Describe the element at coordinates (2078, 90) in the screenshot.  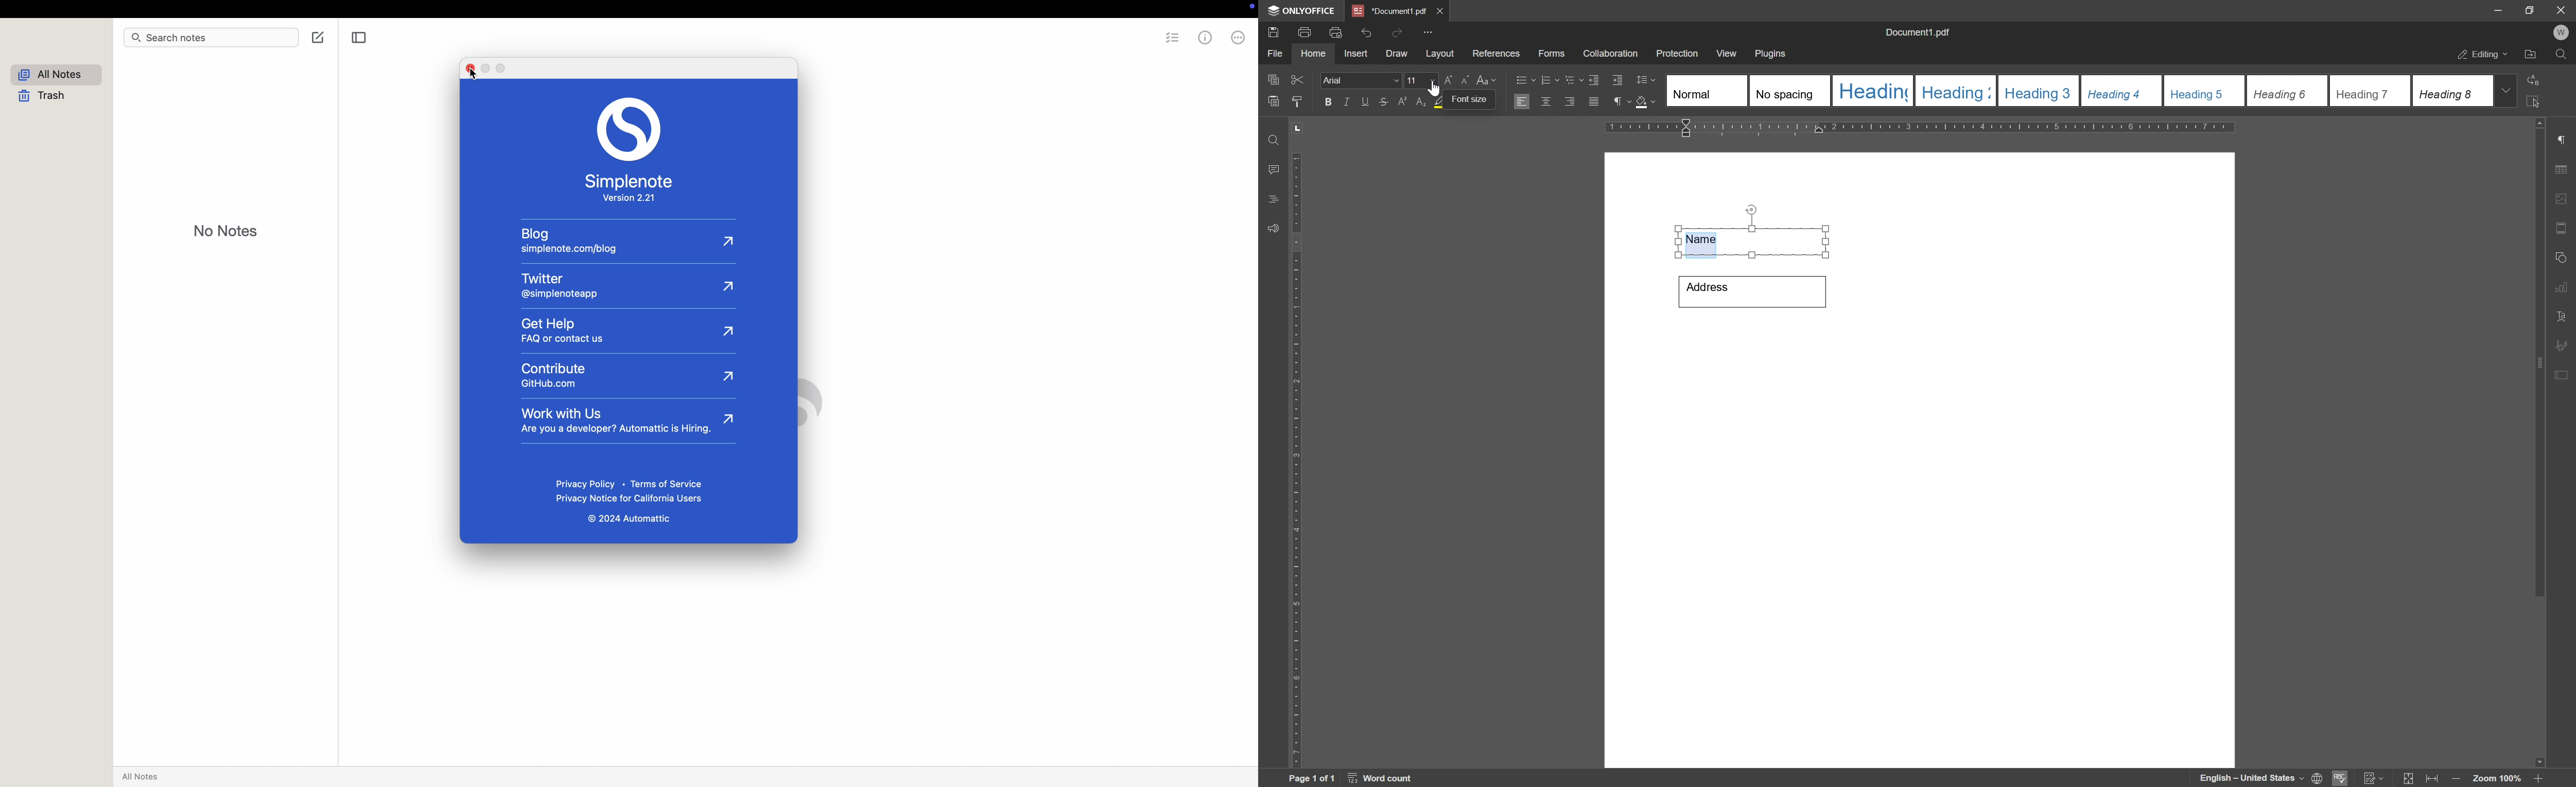
I see `Type of headings` at that location.